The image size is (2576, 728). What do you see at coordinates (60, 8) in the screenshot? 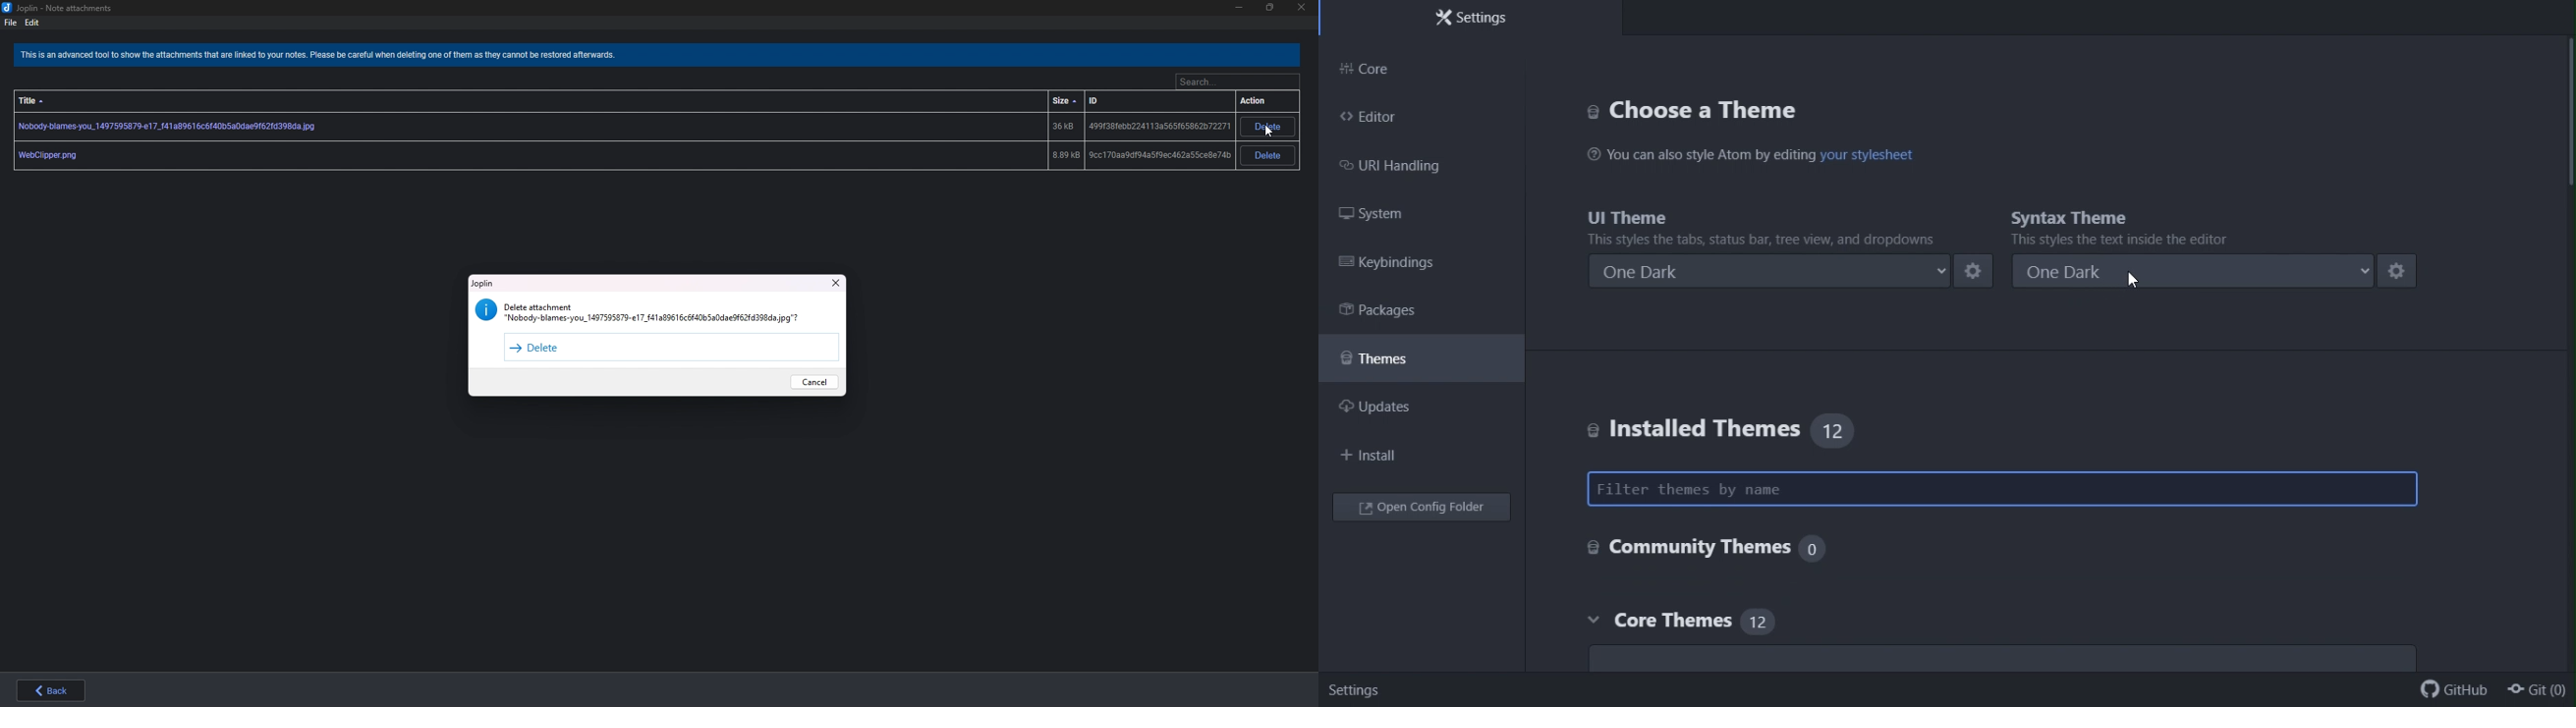
I see `joplin` at bounding box center [60, 8].